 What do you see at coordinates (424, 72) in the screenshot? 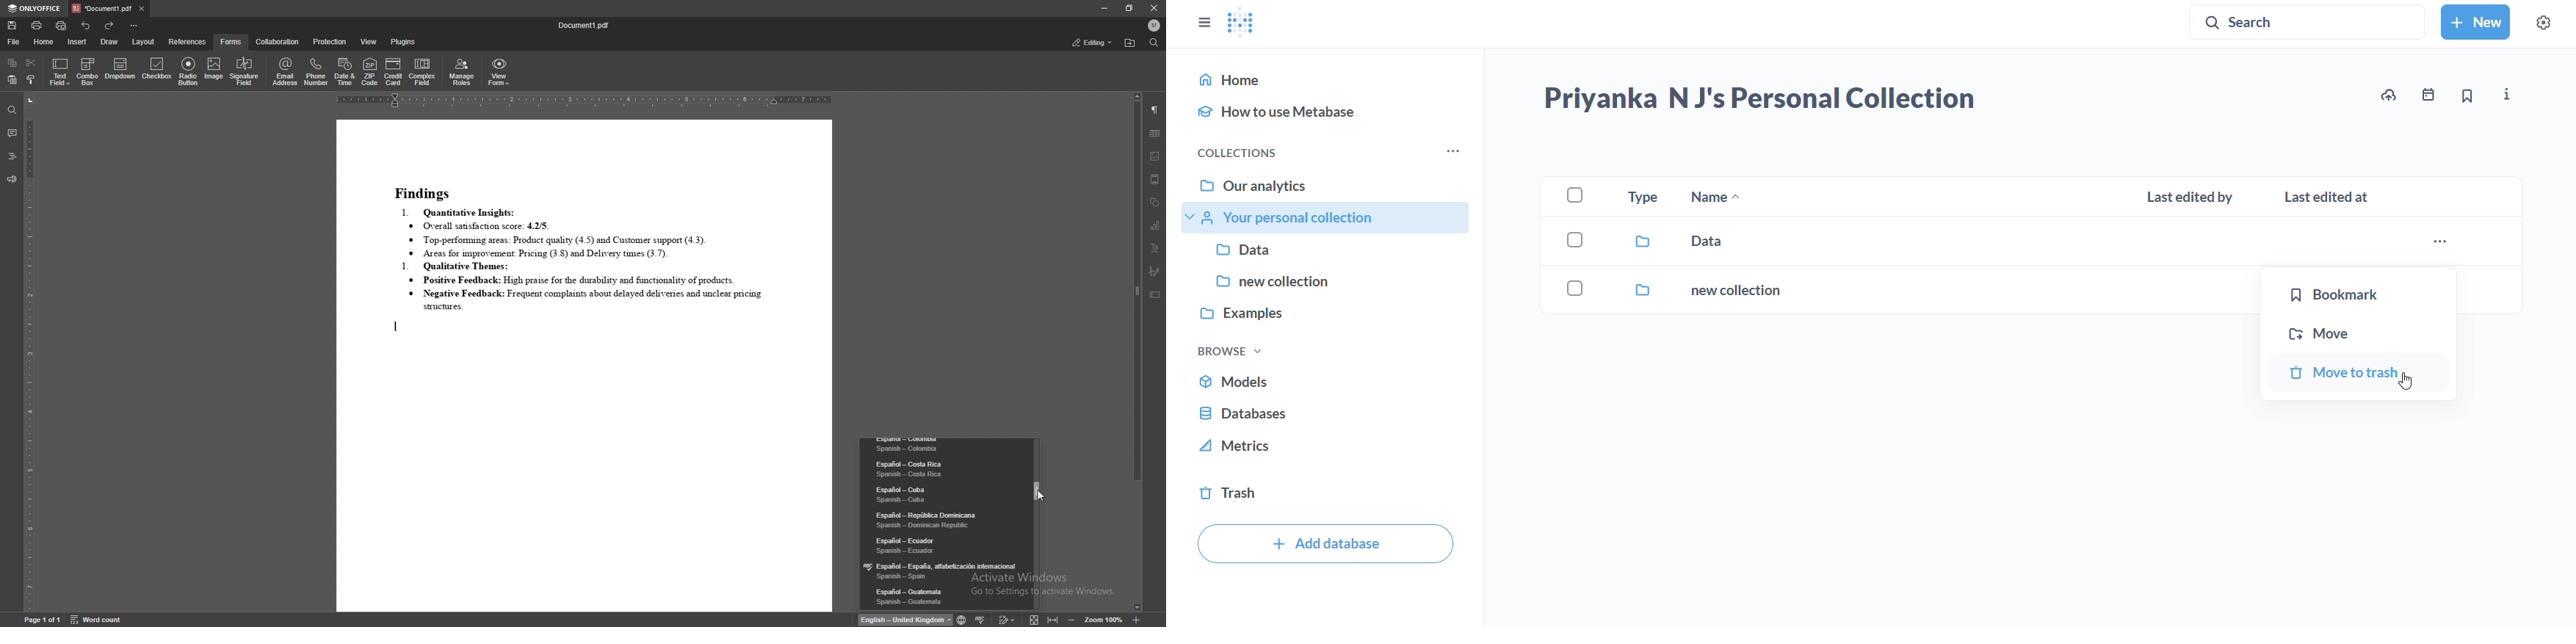
I see `complex field` at bounding box center [424, 72].